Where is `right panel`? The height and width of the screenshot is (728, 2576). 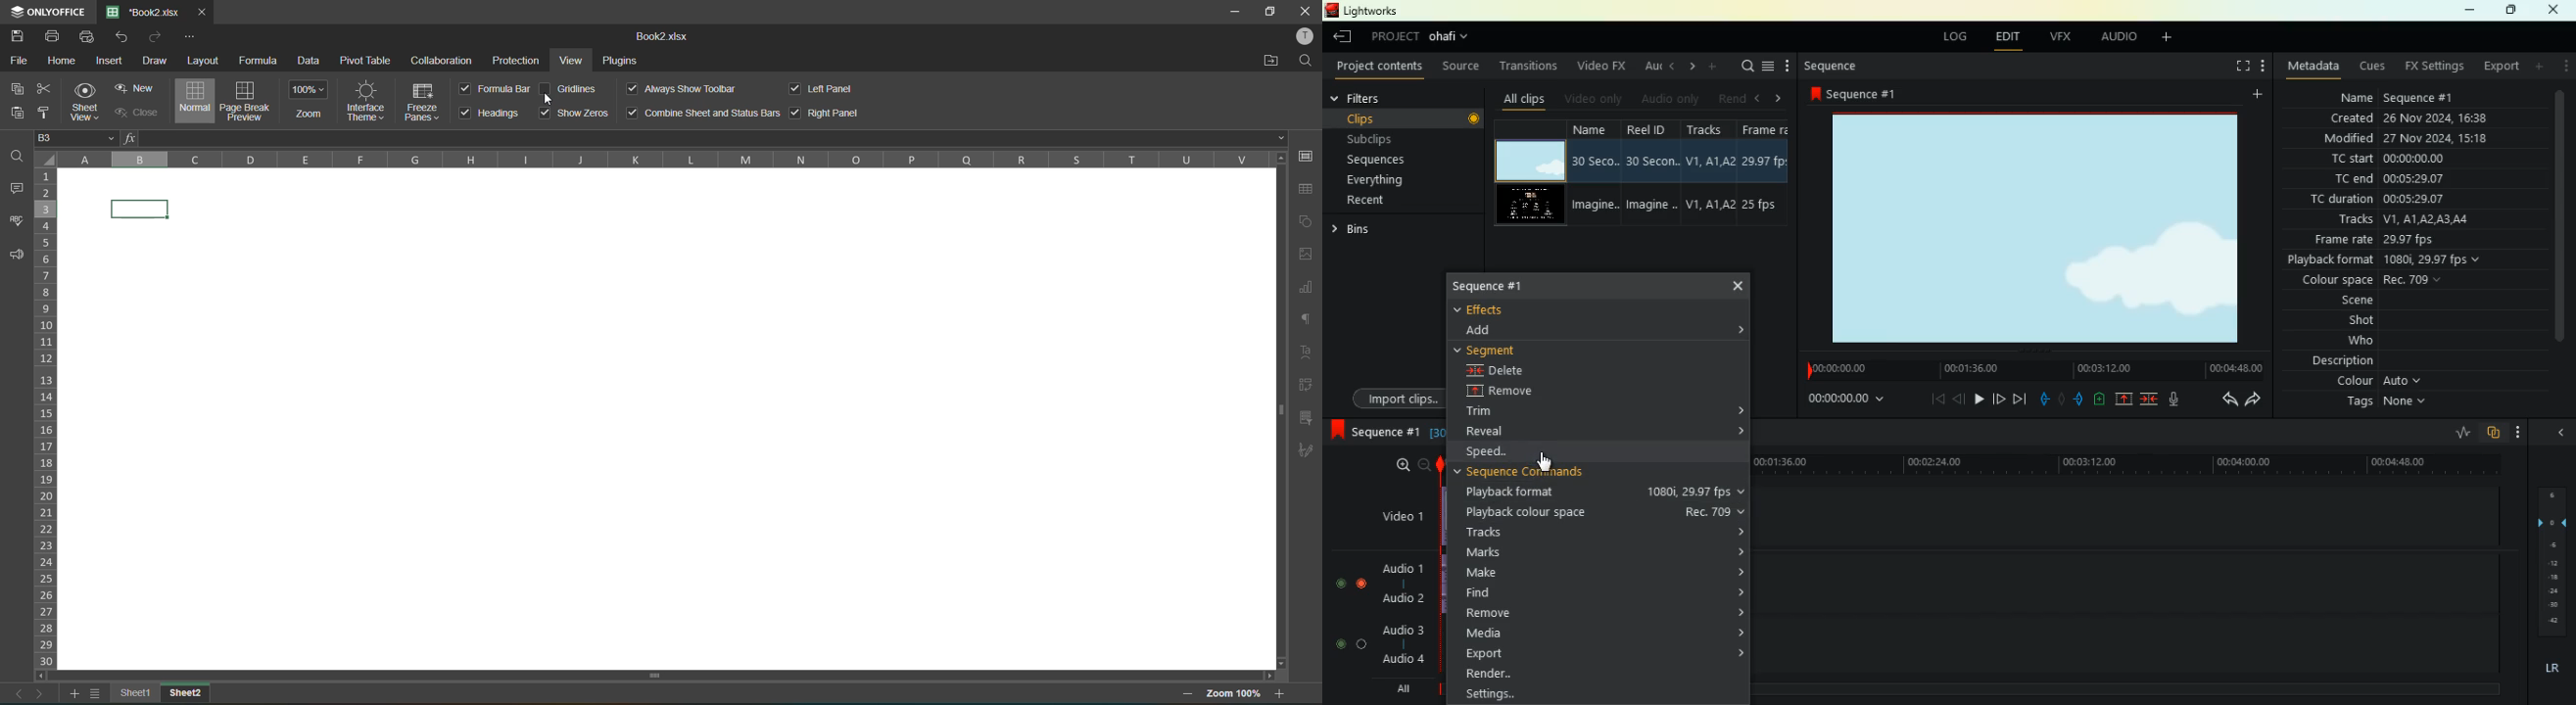 right panel is located at coordinates (824, 114).